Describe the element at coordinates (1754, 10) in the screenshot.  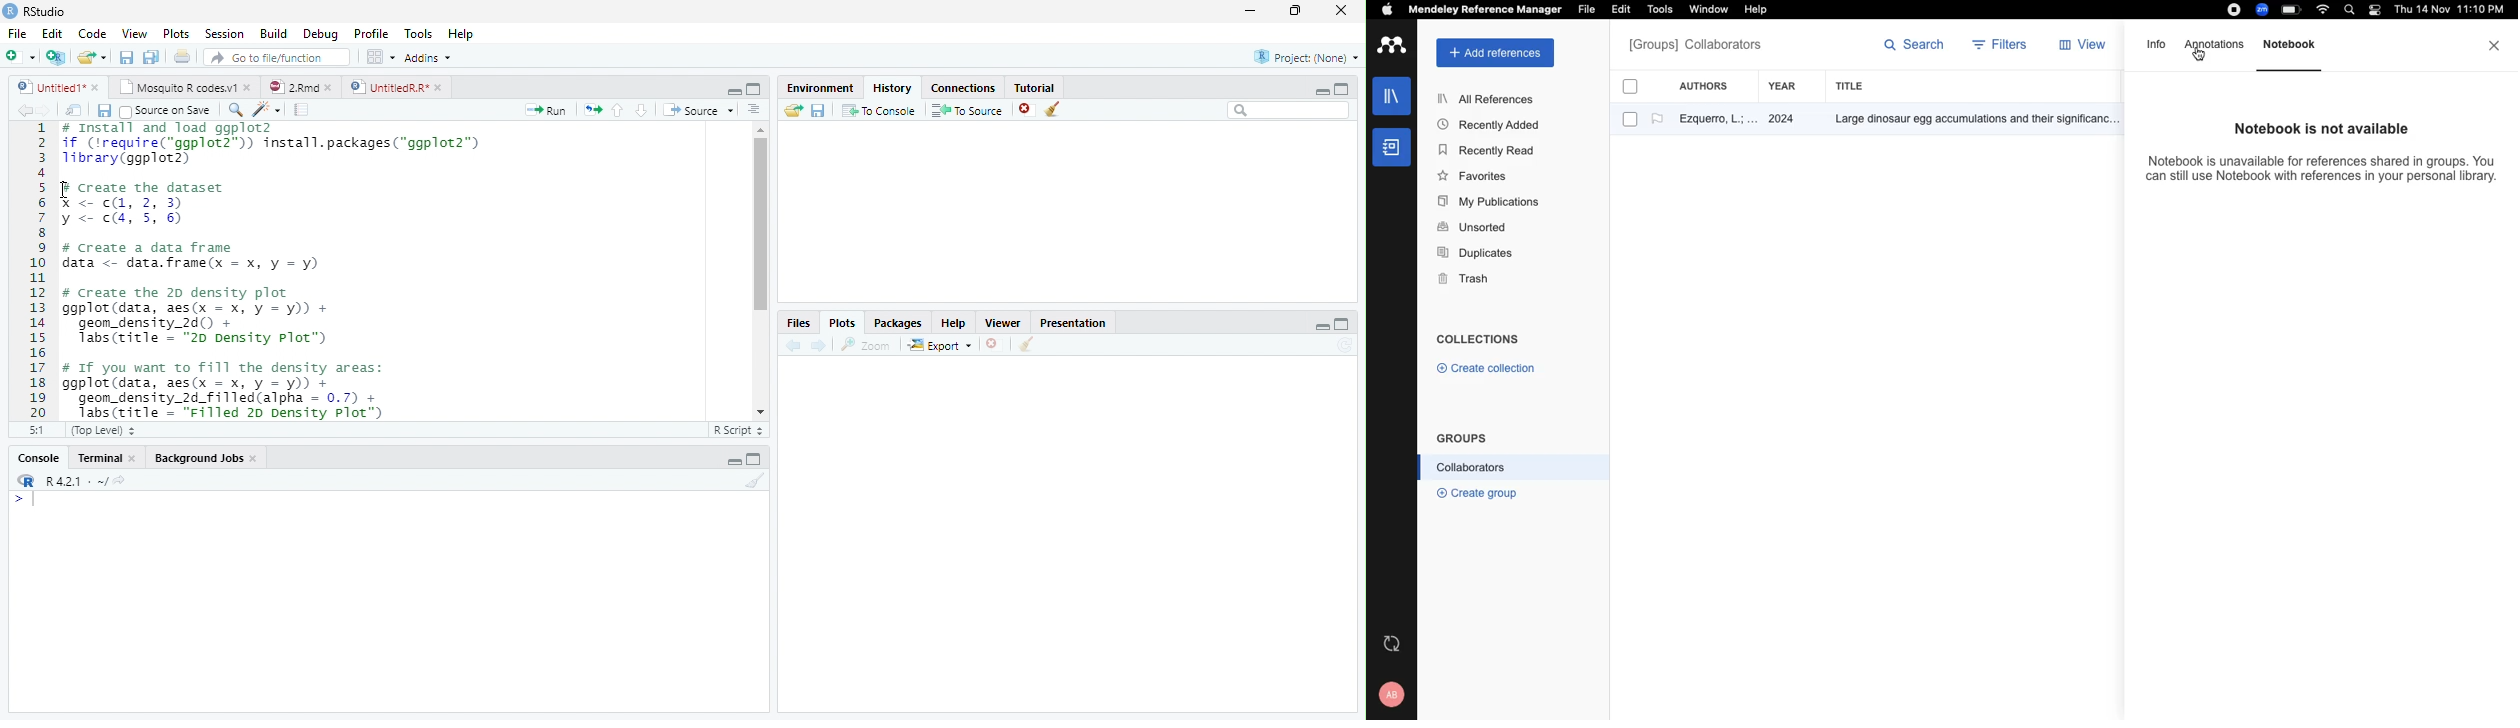
I see `Help` at that location.